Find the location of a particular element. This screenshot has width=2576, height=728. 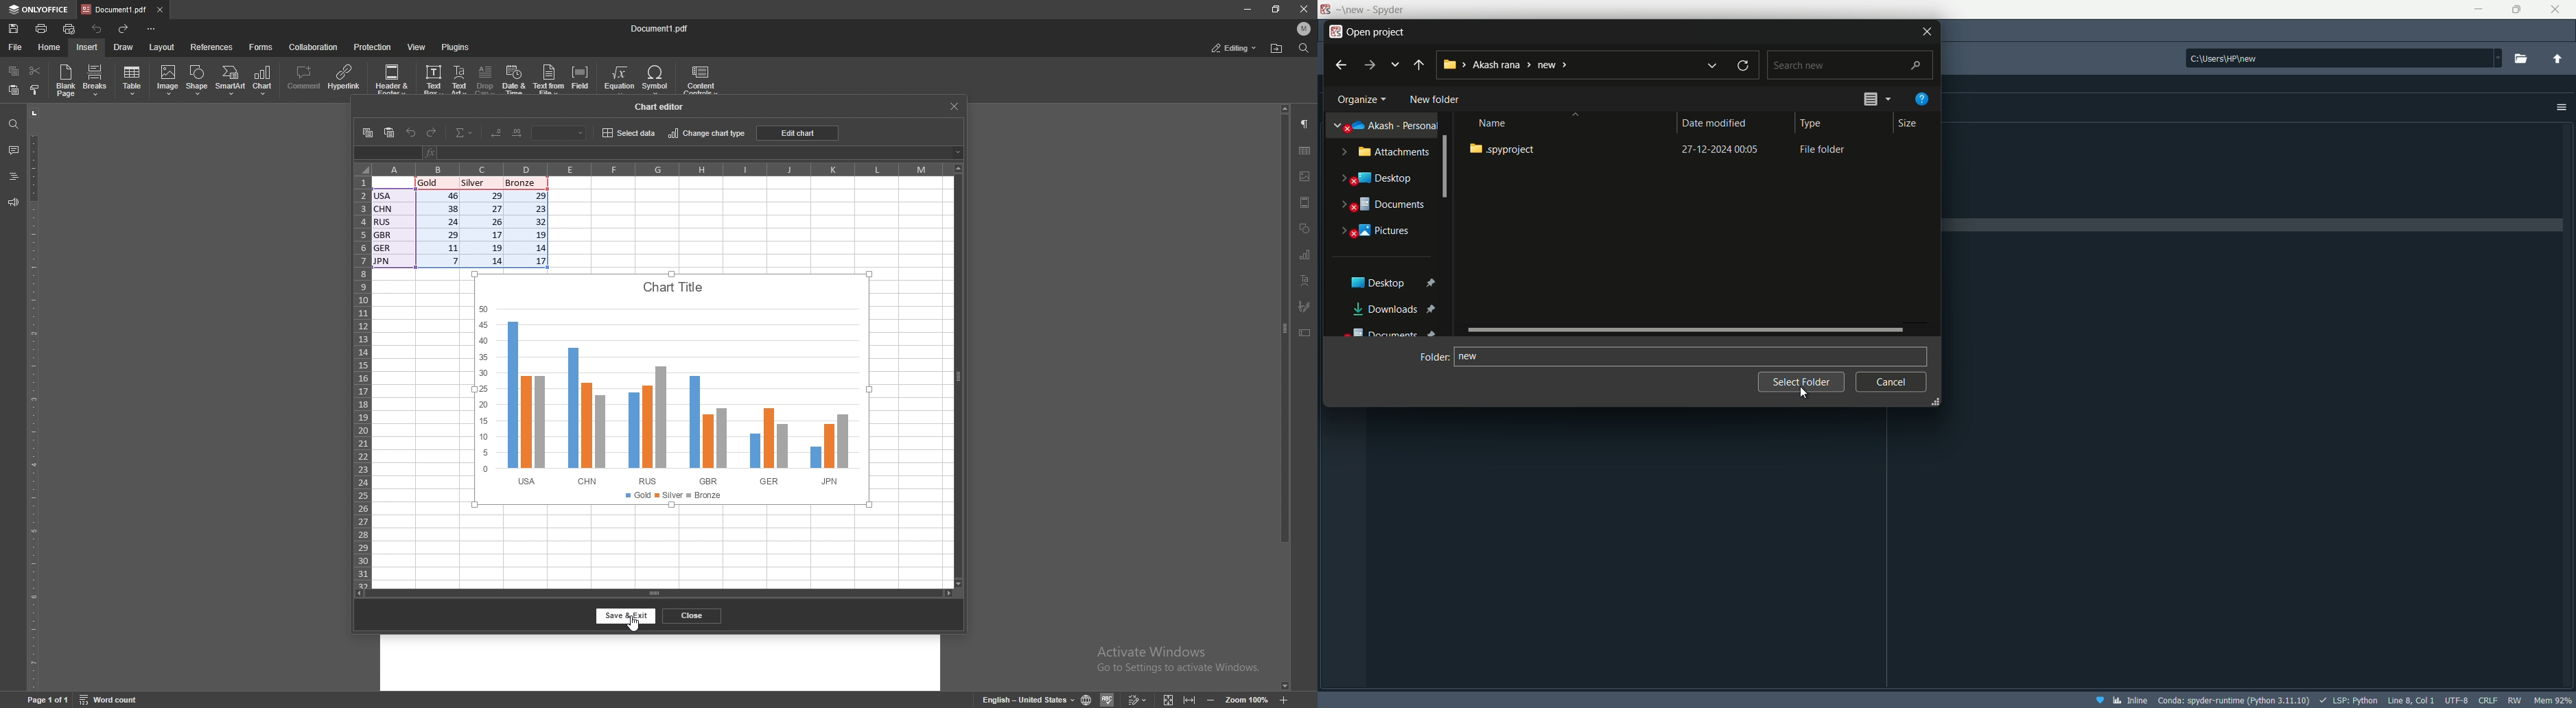

file directory is located at coordinates (2344, 56).